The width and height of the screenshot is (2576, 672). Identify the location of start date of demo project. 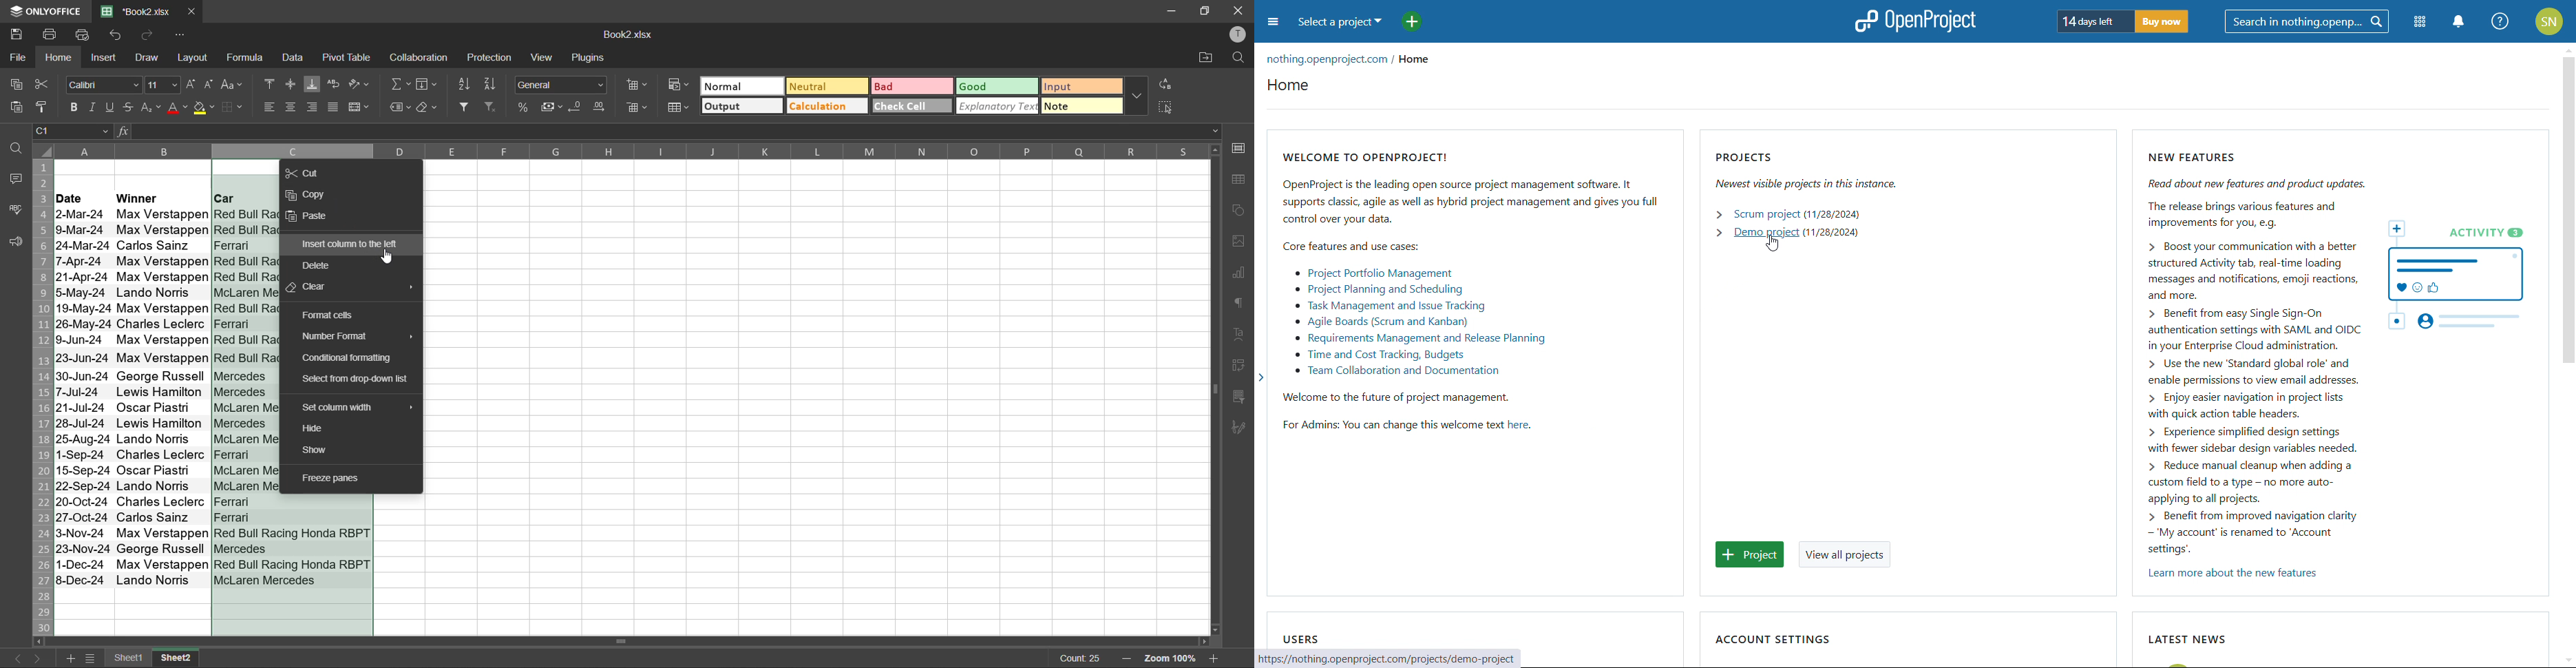
(1831, 233).